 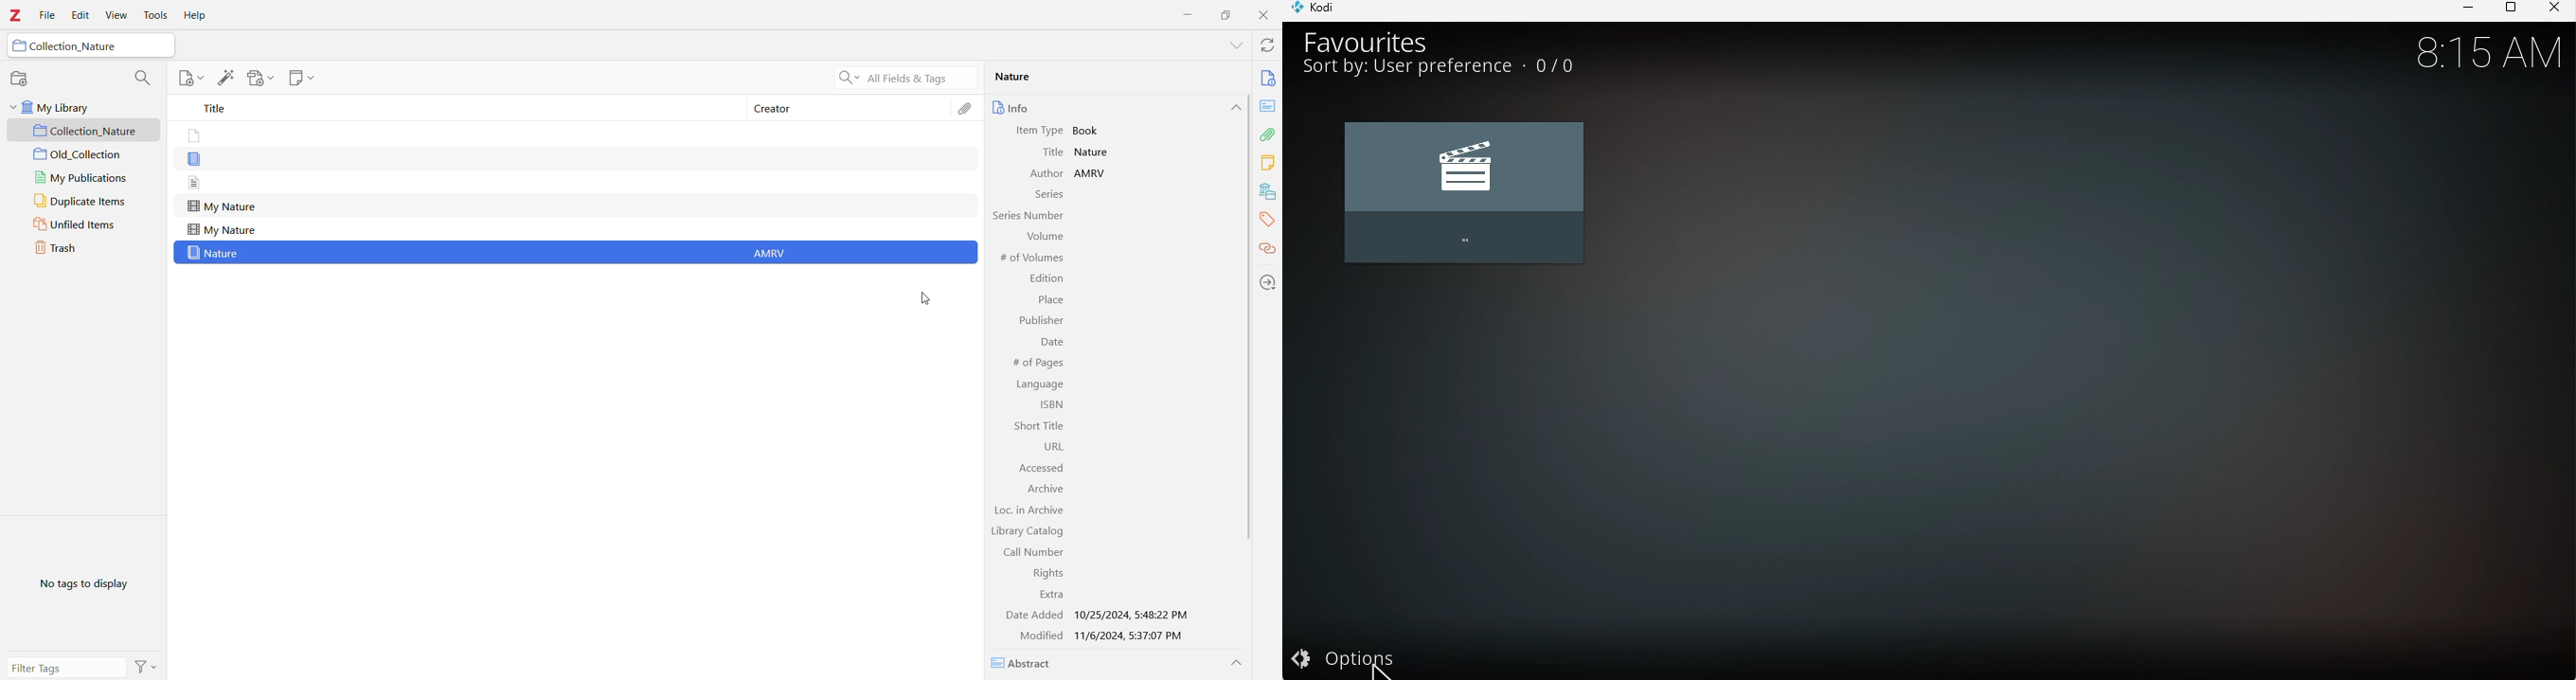 What do you see at coordinates (1042, 384) in the screenshot?
I see `Language` at bounding box center [1042, 384].